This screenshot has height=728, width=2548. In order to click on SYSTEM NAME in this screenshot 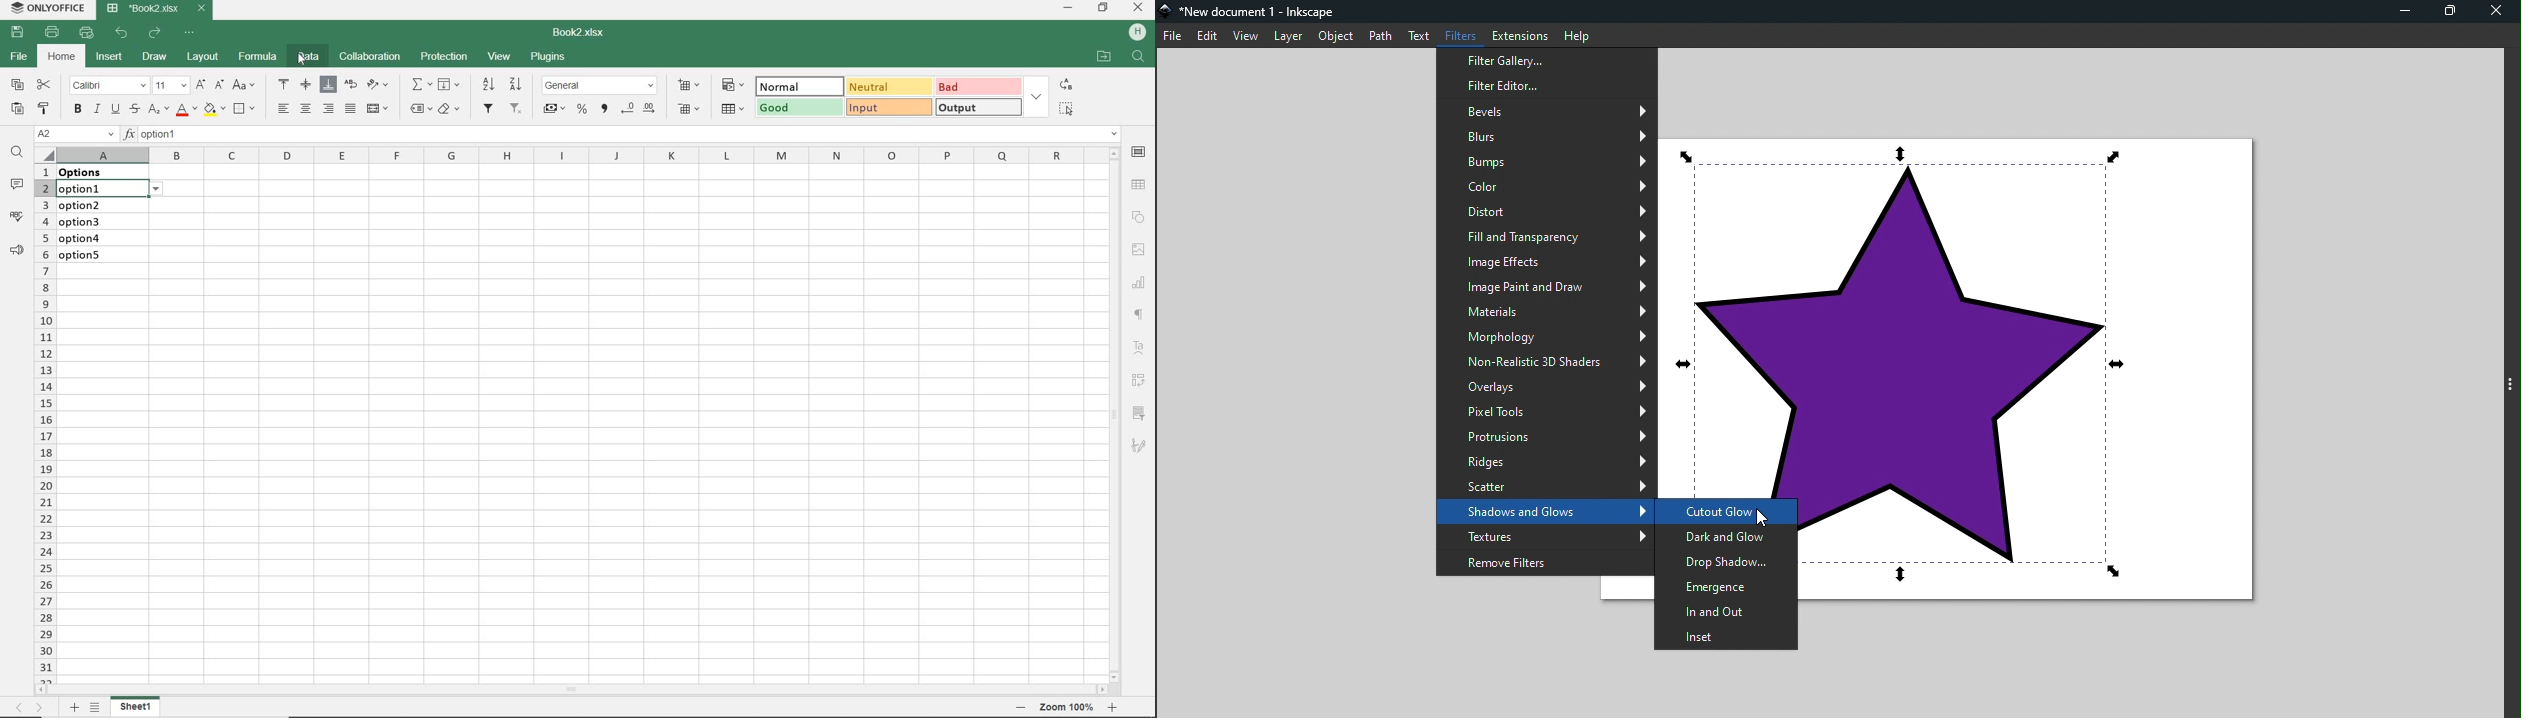, I will do `click(50, 8)`.